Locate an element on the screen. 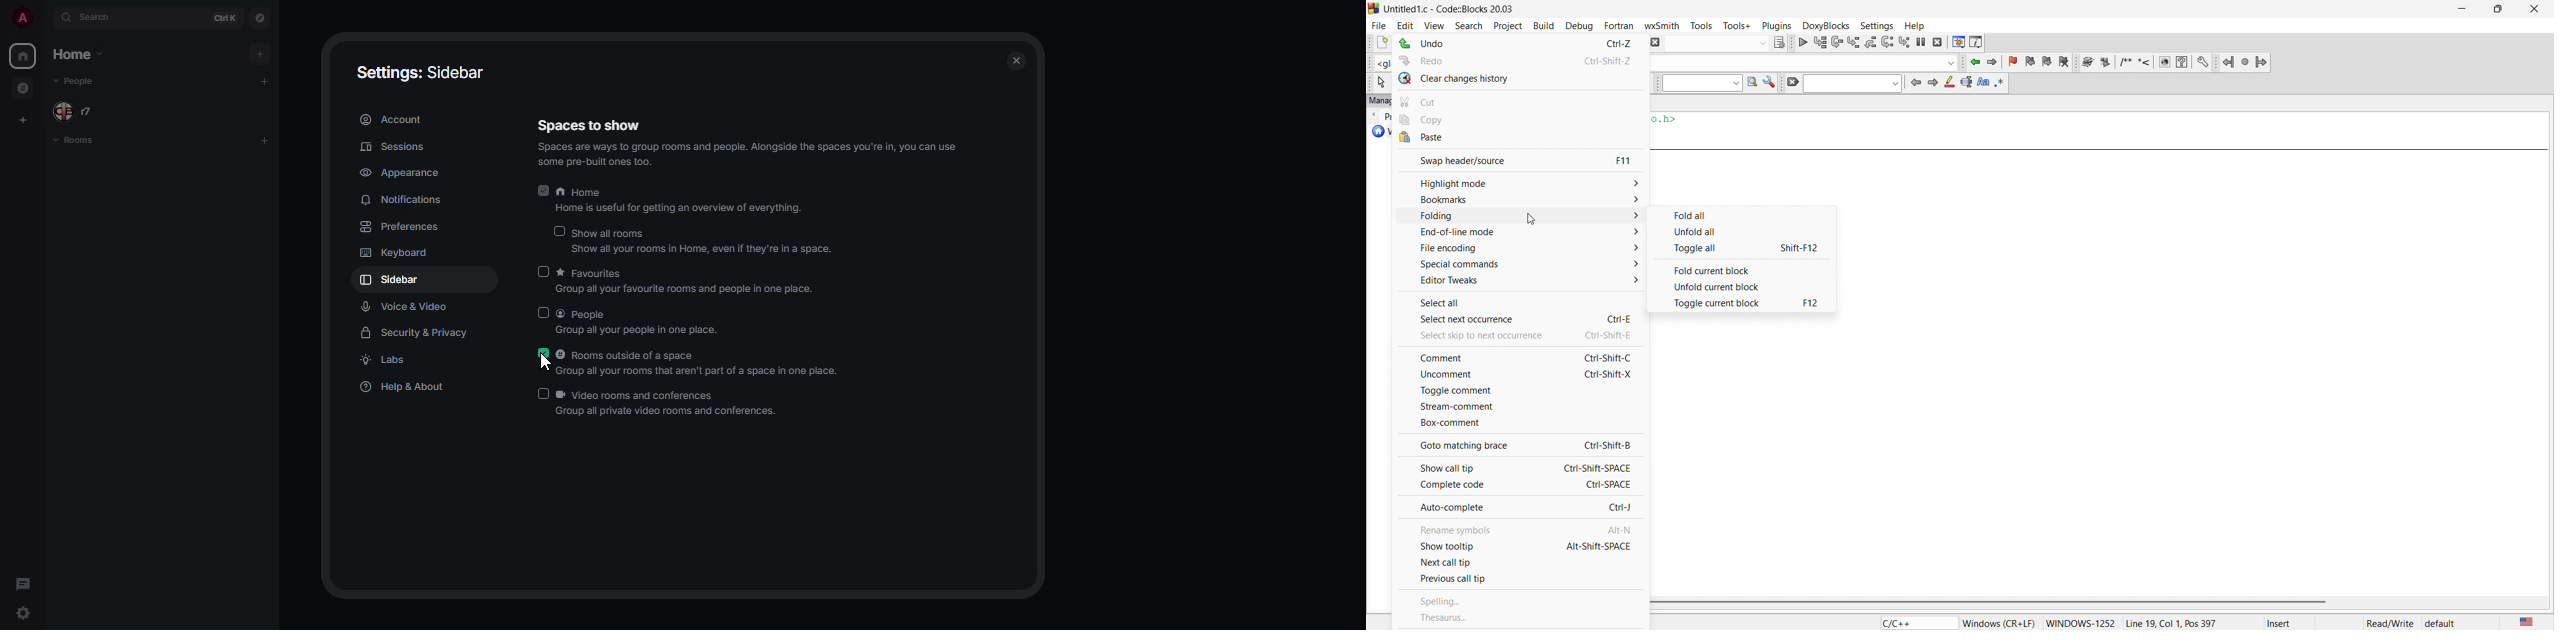 The width and height of the screenshot is (2576, 644). grouped room in space is located at coordinates (23, 88).